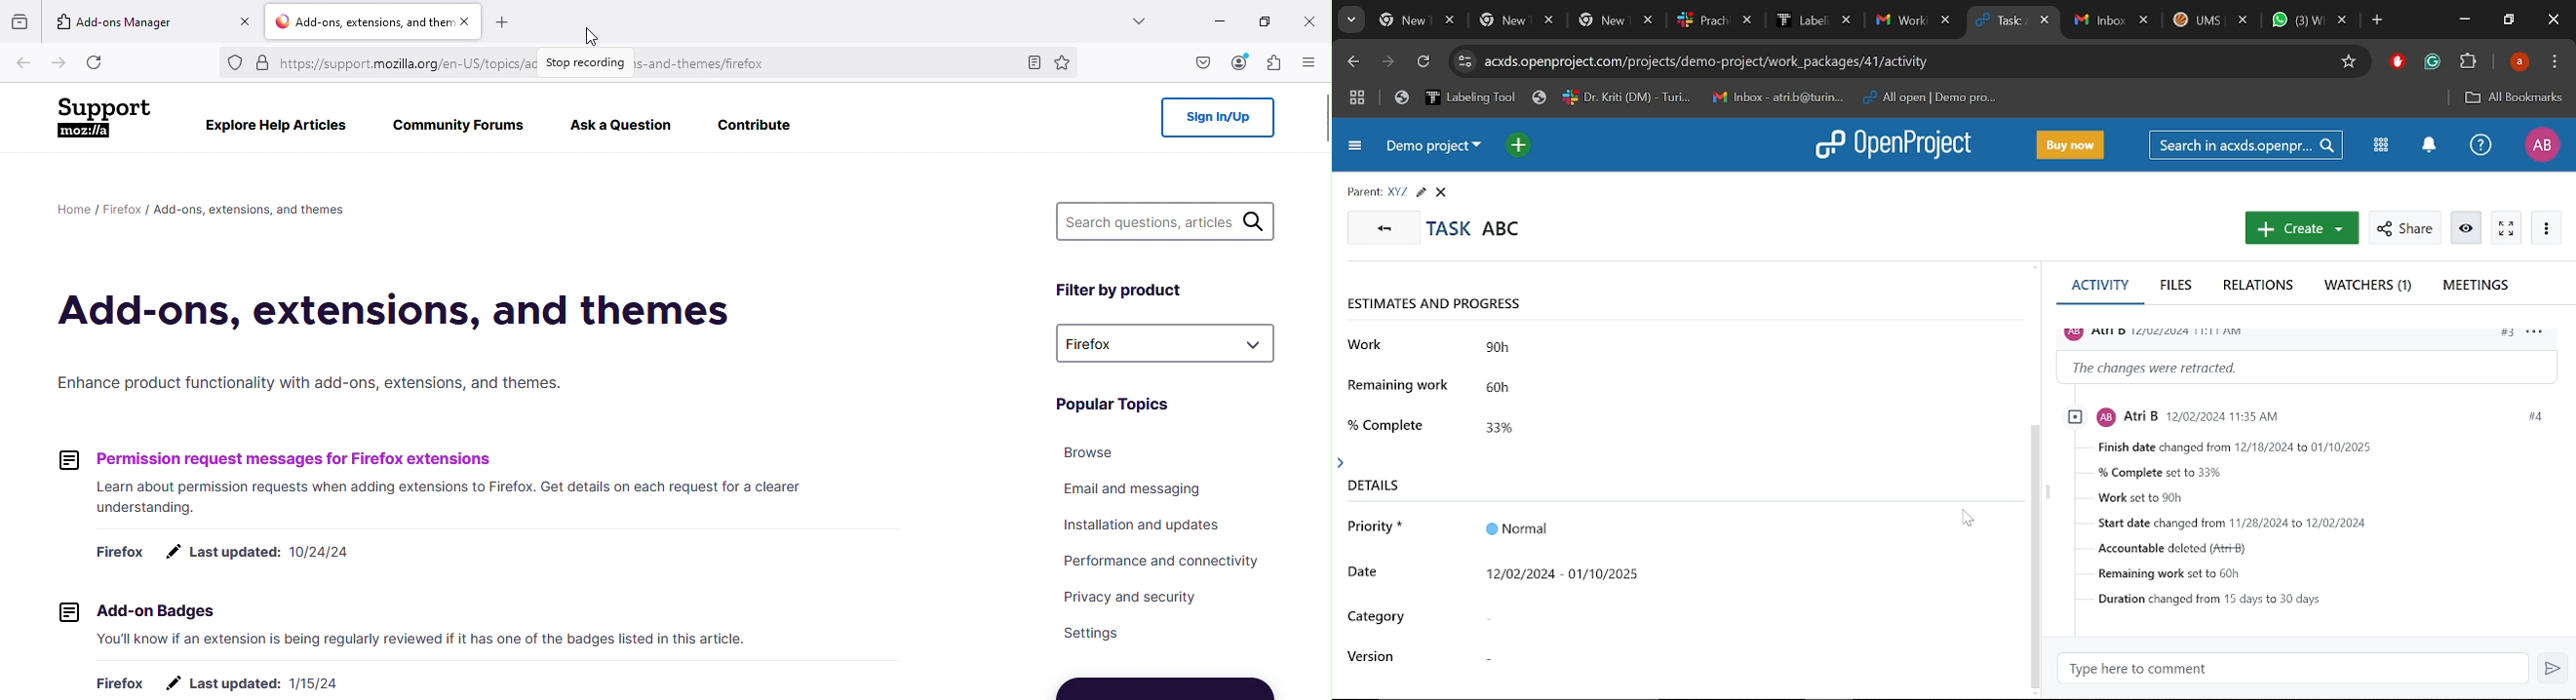 The width and height of the screenshot is (2576, 700). Describe the element at coordinates (419, 642) in the screenshot. I see `You'll know if an extension is being regularly reviewed if it has one of the badges listed in this article.` at that location.